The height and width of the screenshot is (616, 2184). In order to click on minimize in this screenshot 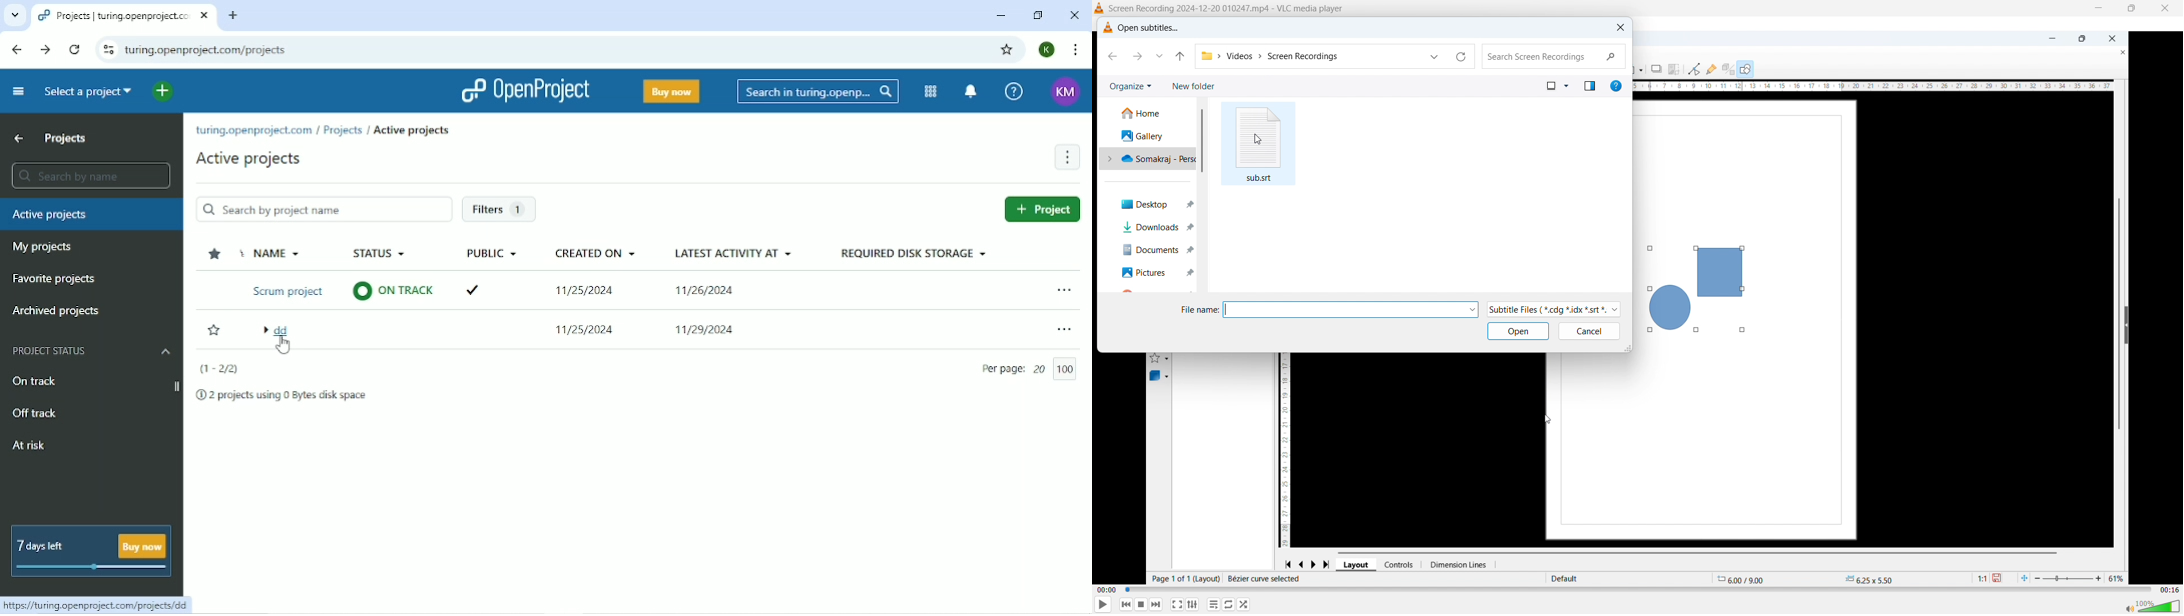, I will do `click(2098, 9)`.